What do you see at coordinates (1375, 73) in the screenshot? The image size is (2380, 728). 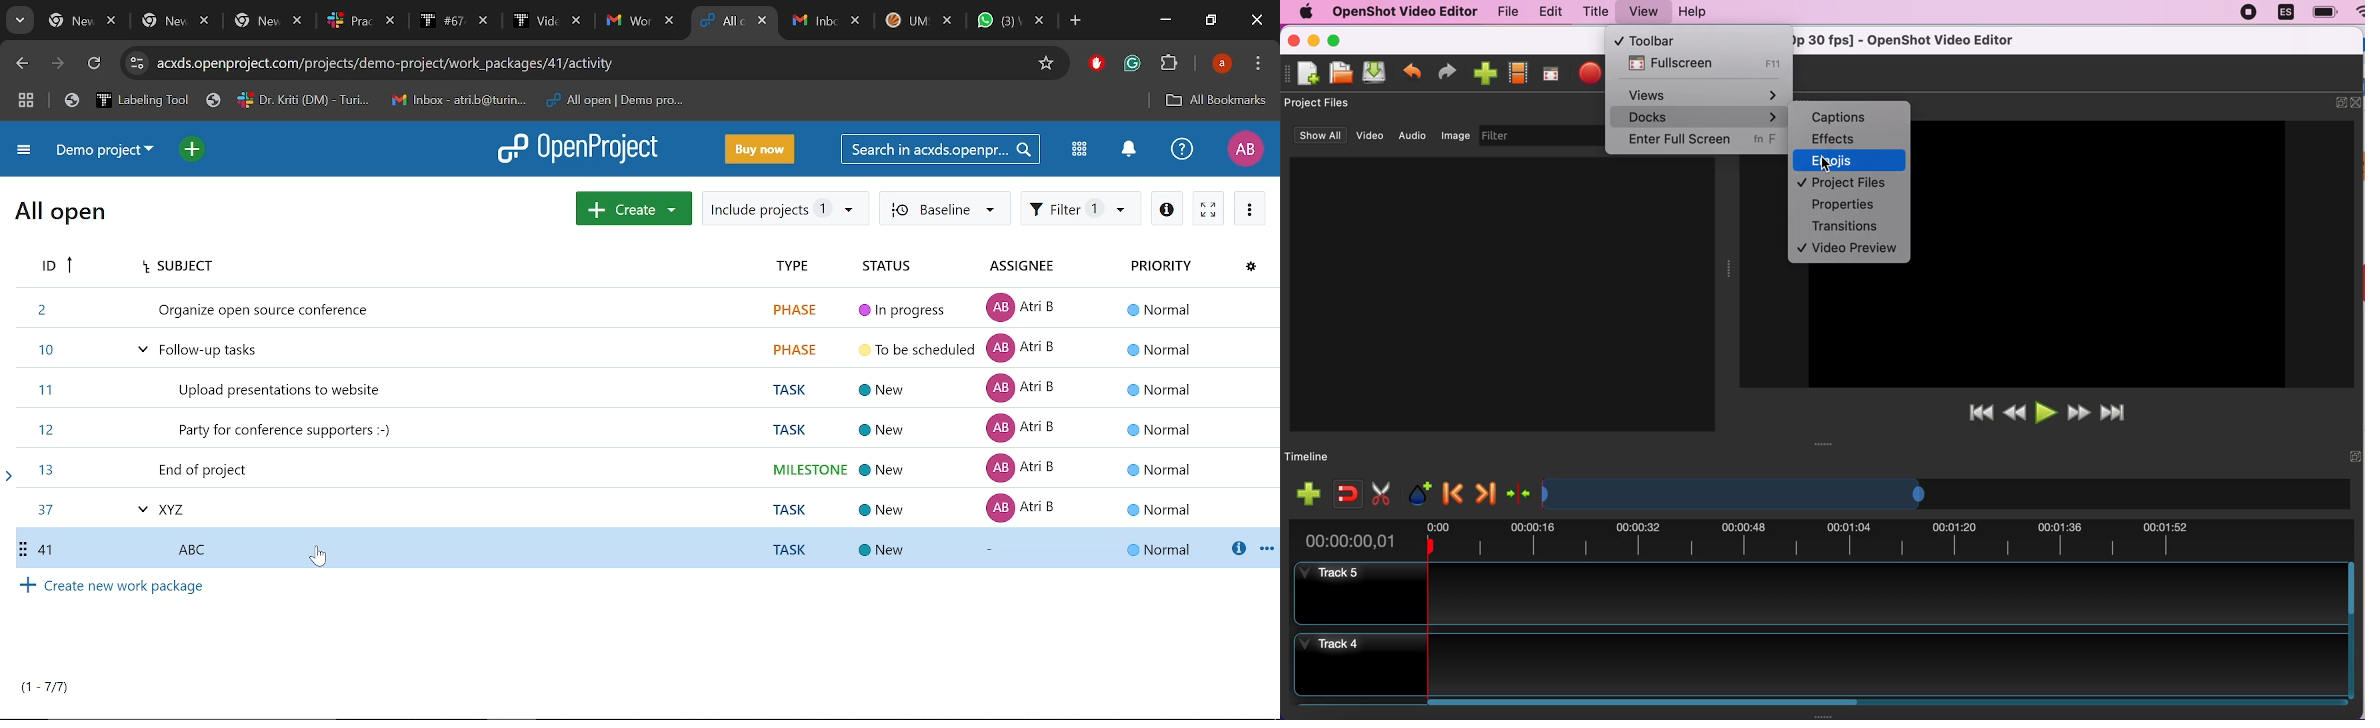 I see `save file` at bounding box center [1375, 73].